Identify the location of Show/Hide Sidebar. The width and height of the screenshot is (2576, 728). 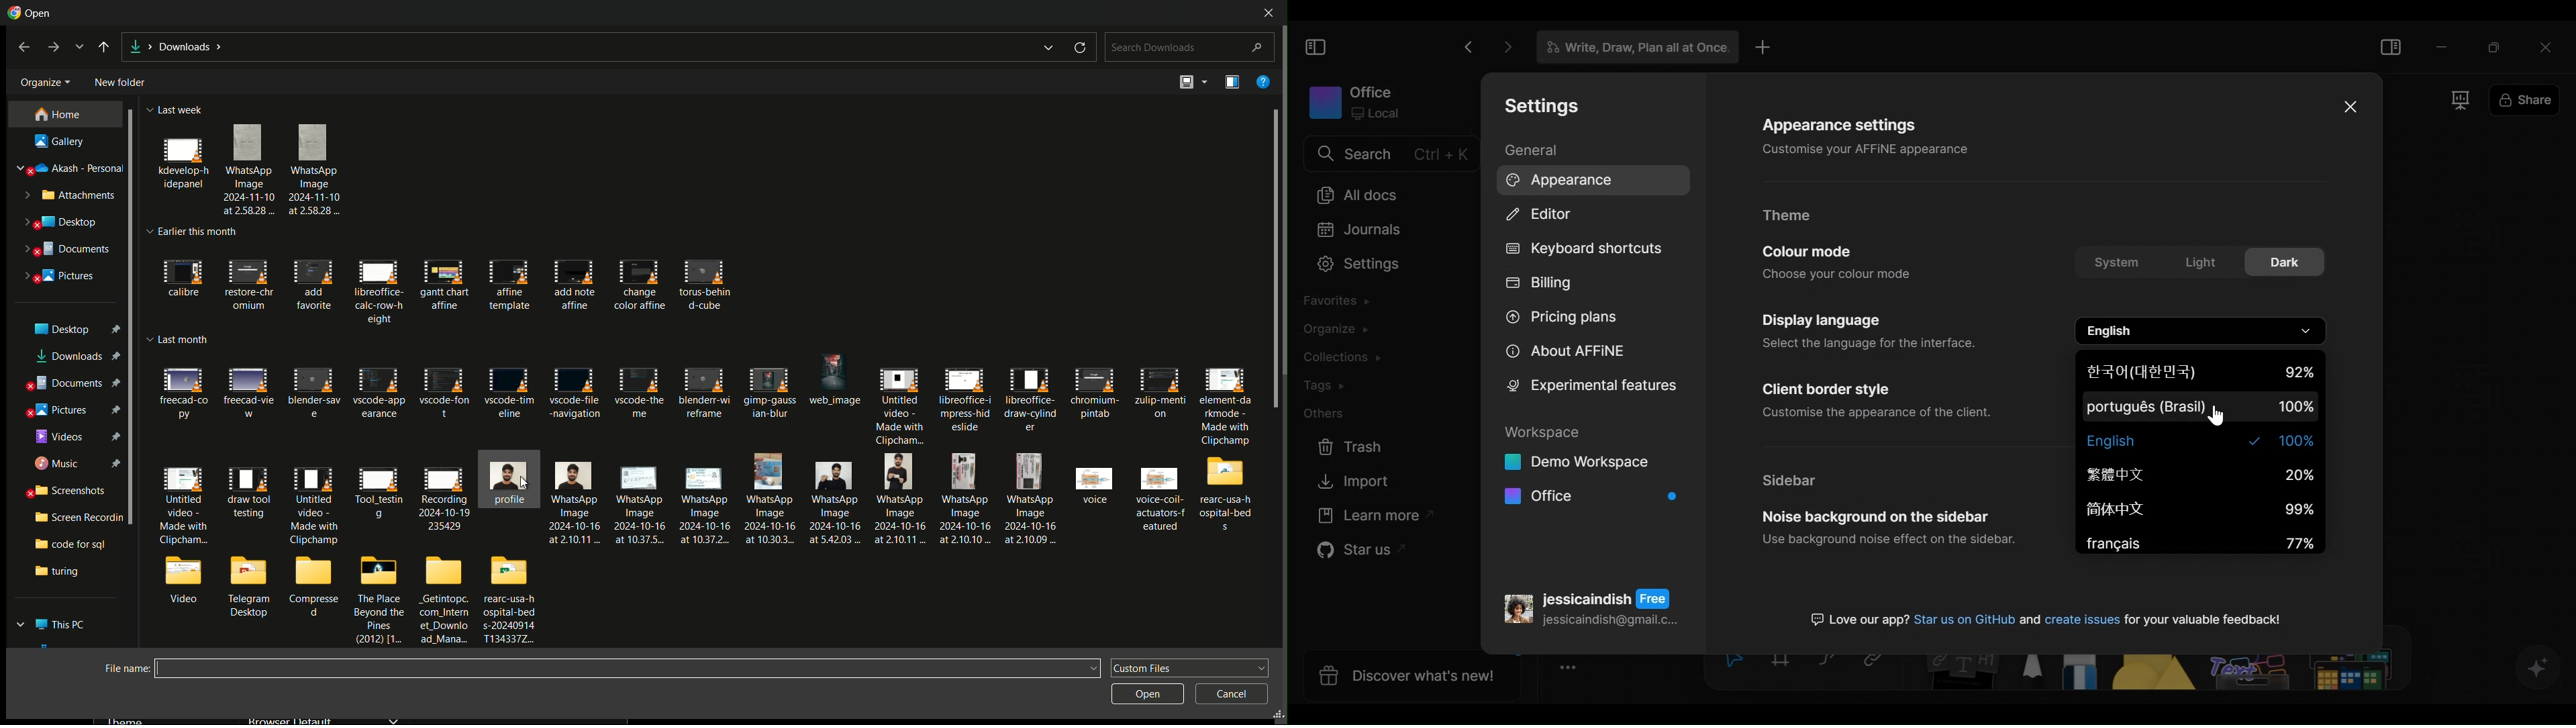
(1314, 46).